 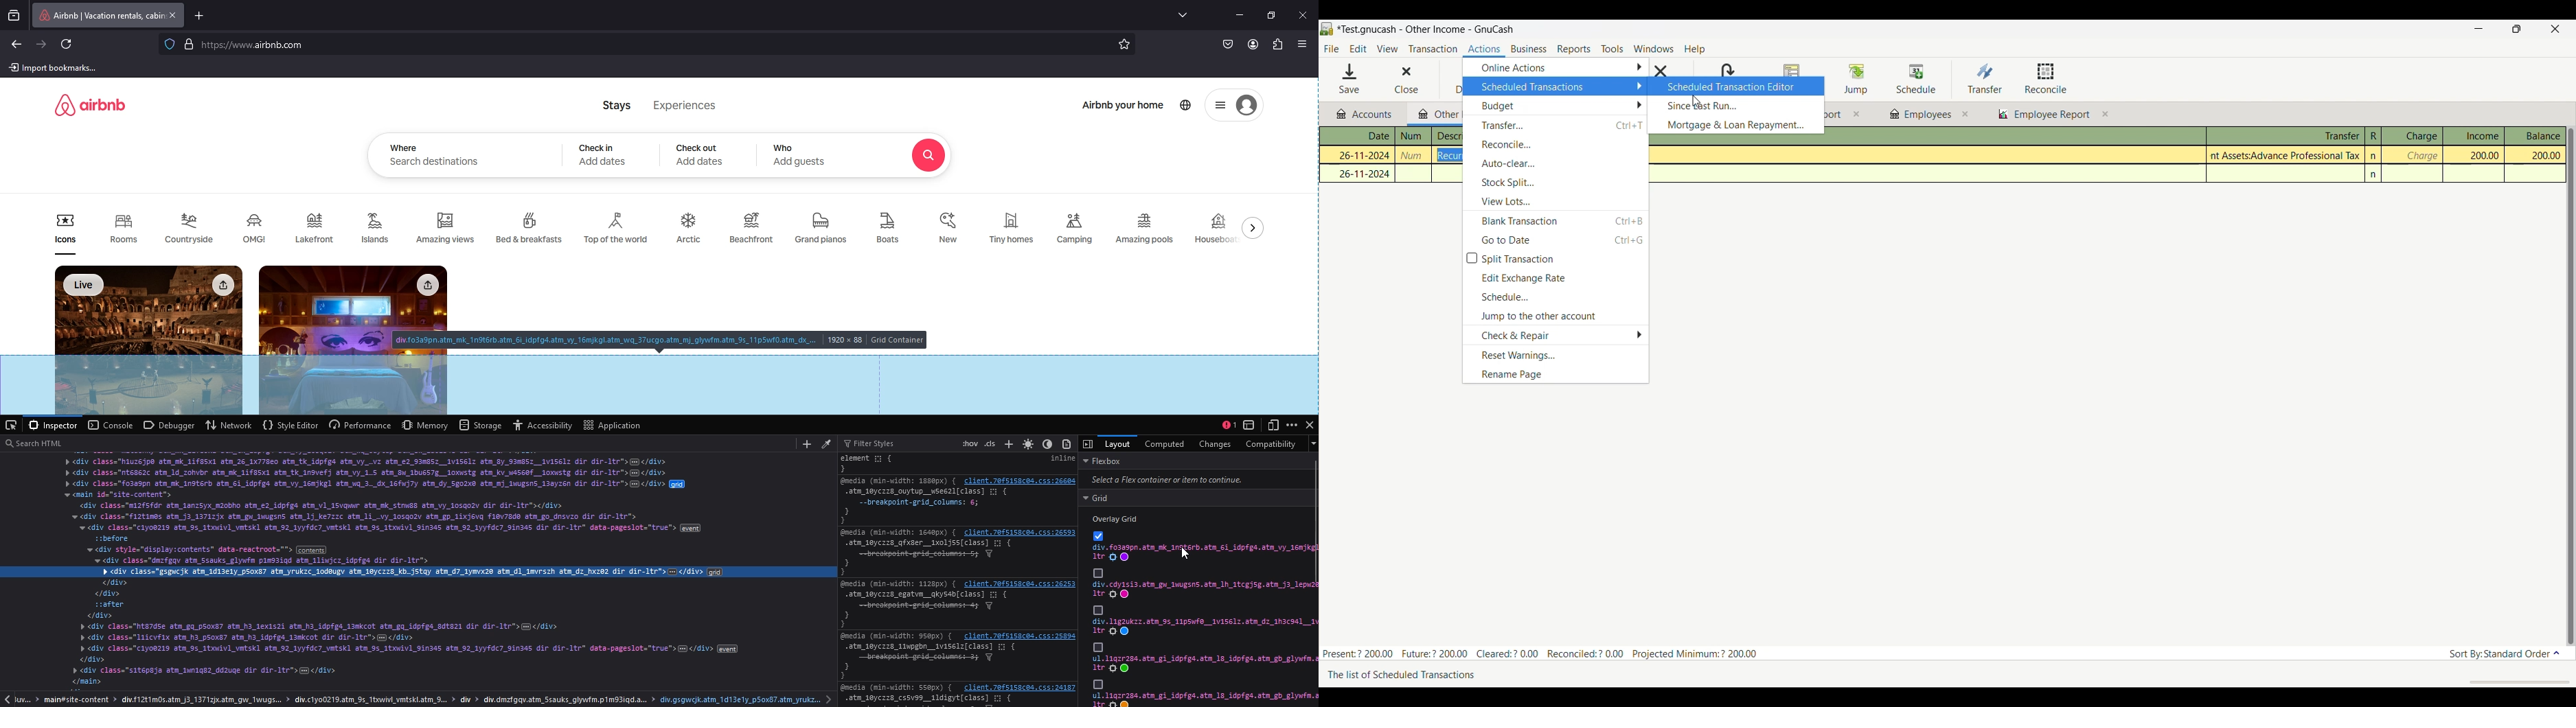 I want to click on Current tab highlight, so click(x=1433, y=113).